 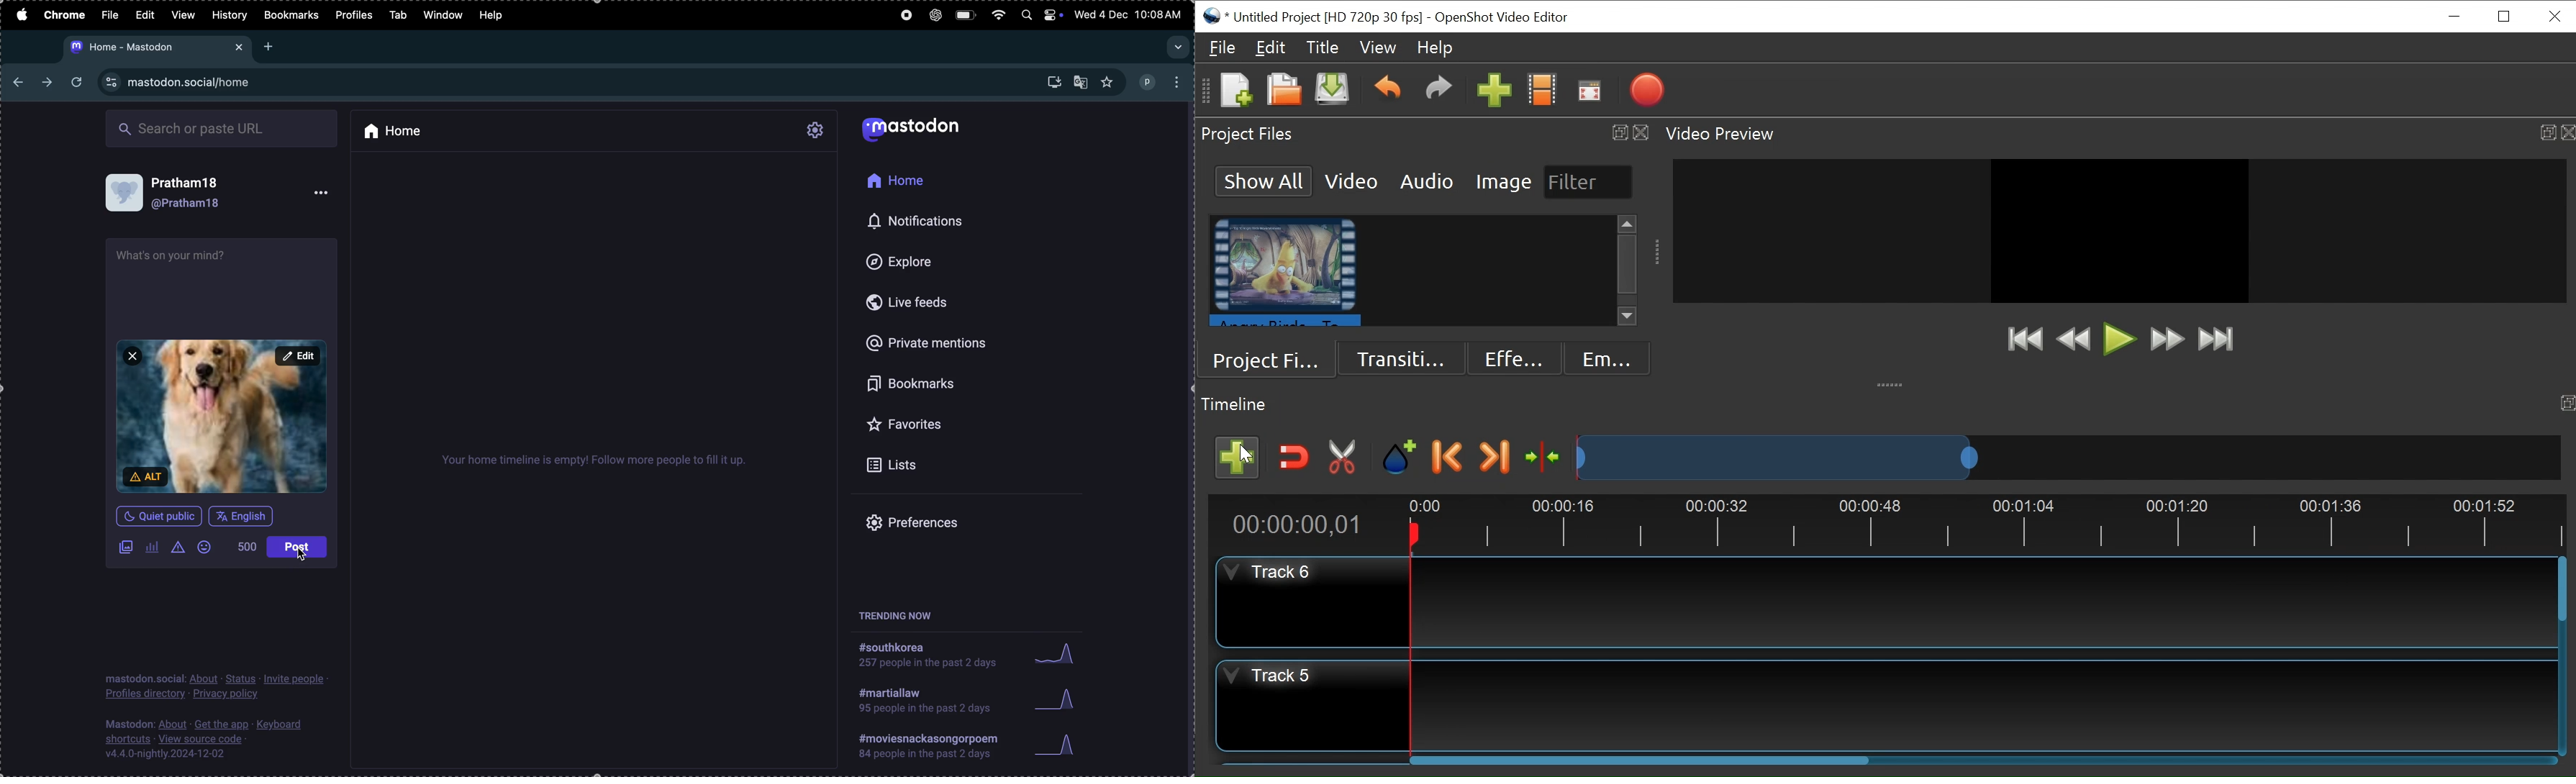 I want to click on Help, so click(x=1434, y=48).